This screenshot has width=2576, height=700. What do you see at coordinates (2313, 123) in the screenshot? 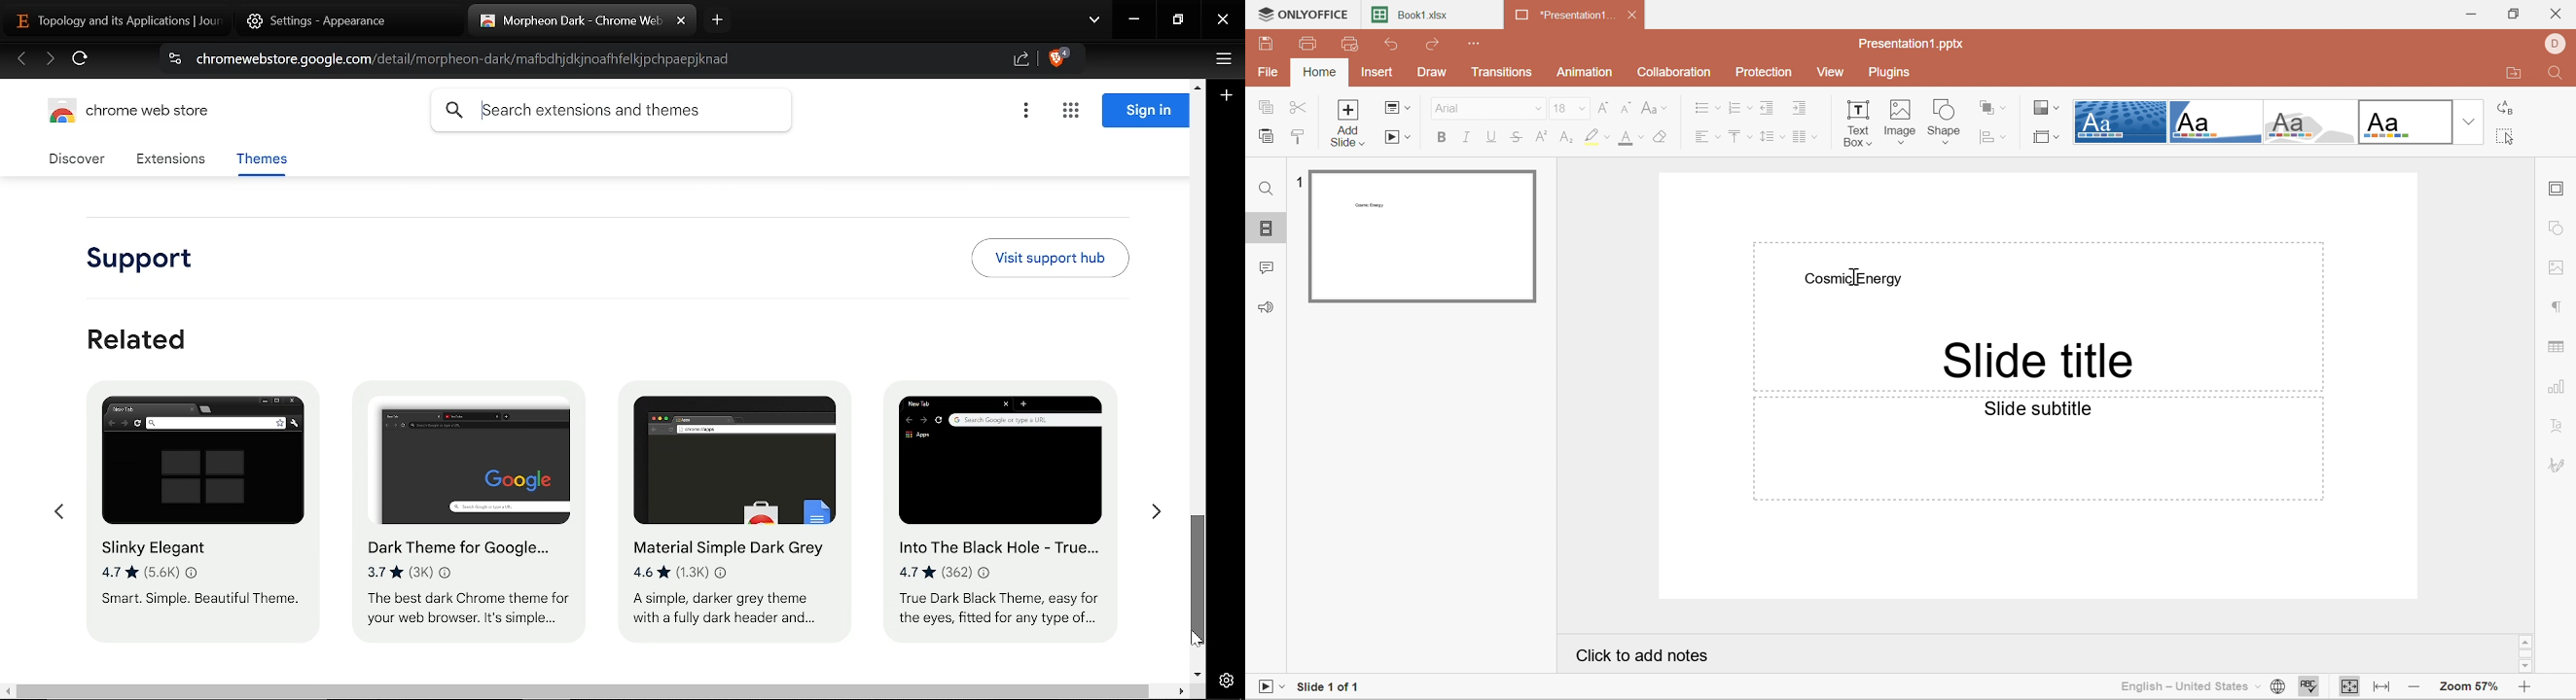
I see `Turtle` at bounding box center [2313, 123].